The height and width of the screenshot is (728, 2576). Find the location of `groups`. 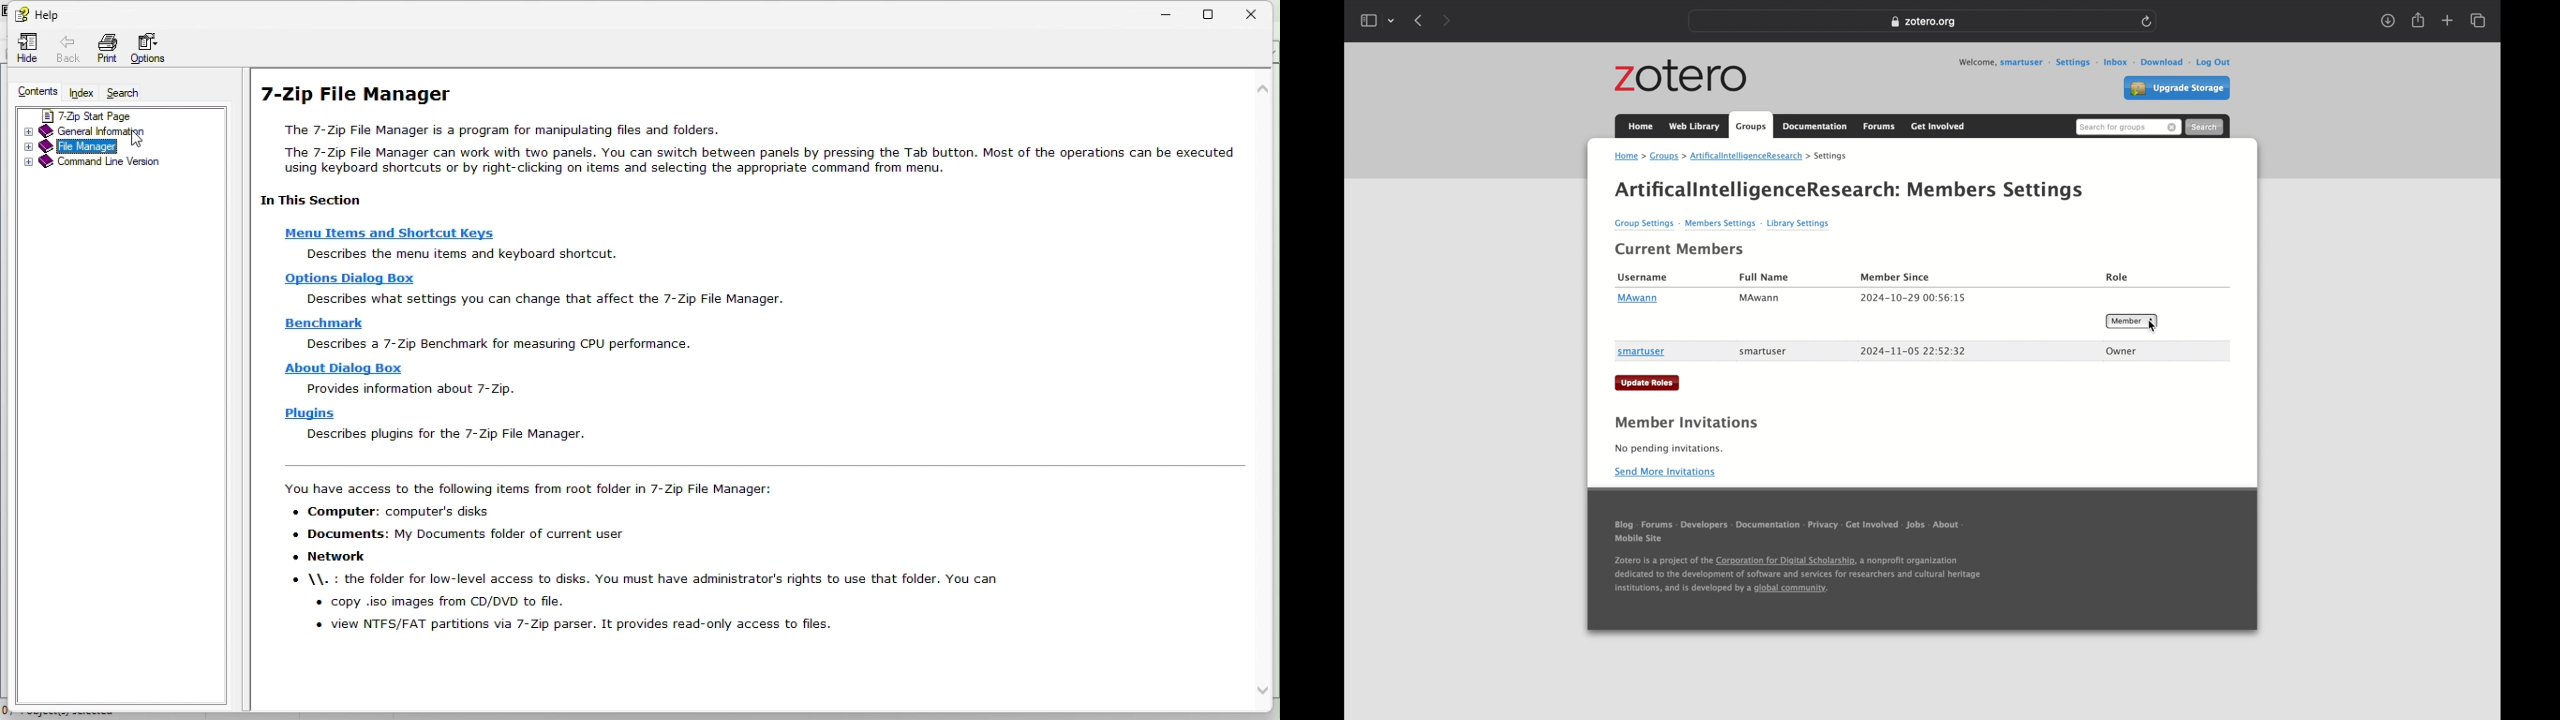

groups is located at coordinates (1665, 157).